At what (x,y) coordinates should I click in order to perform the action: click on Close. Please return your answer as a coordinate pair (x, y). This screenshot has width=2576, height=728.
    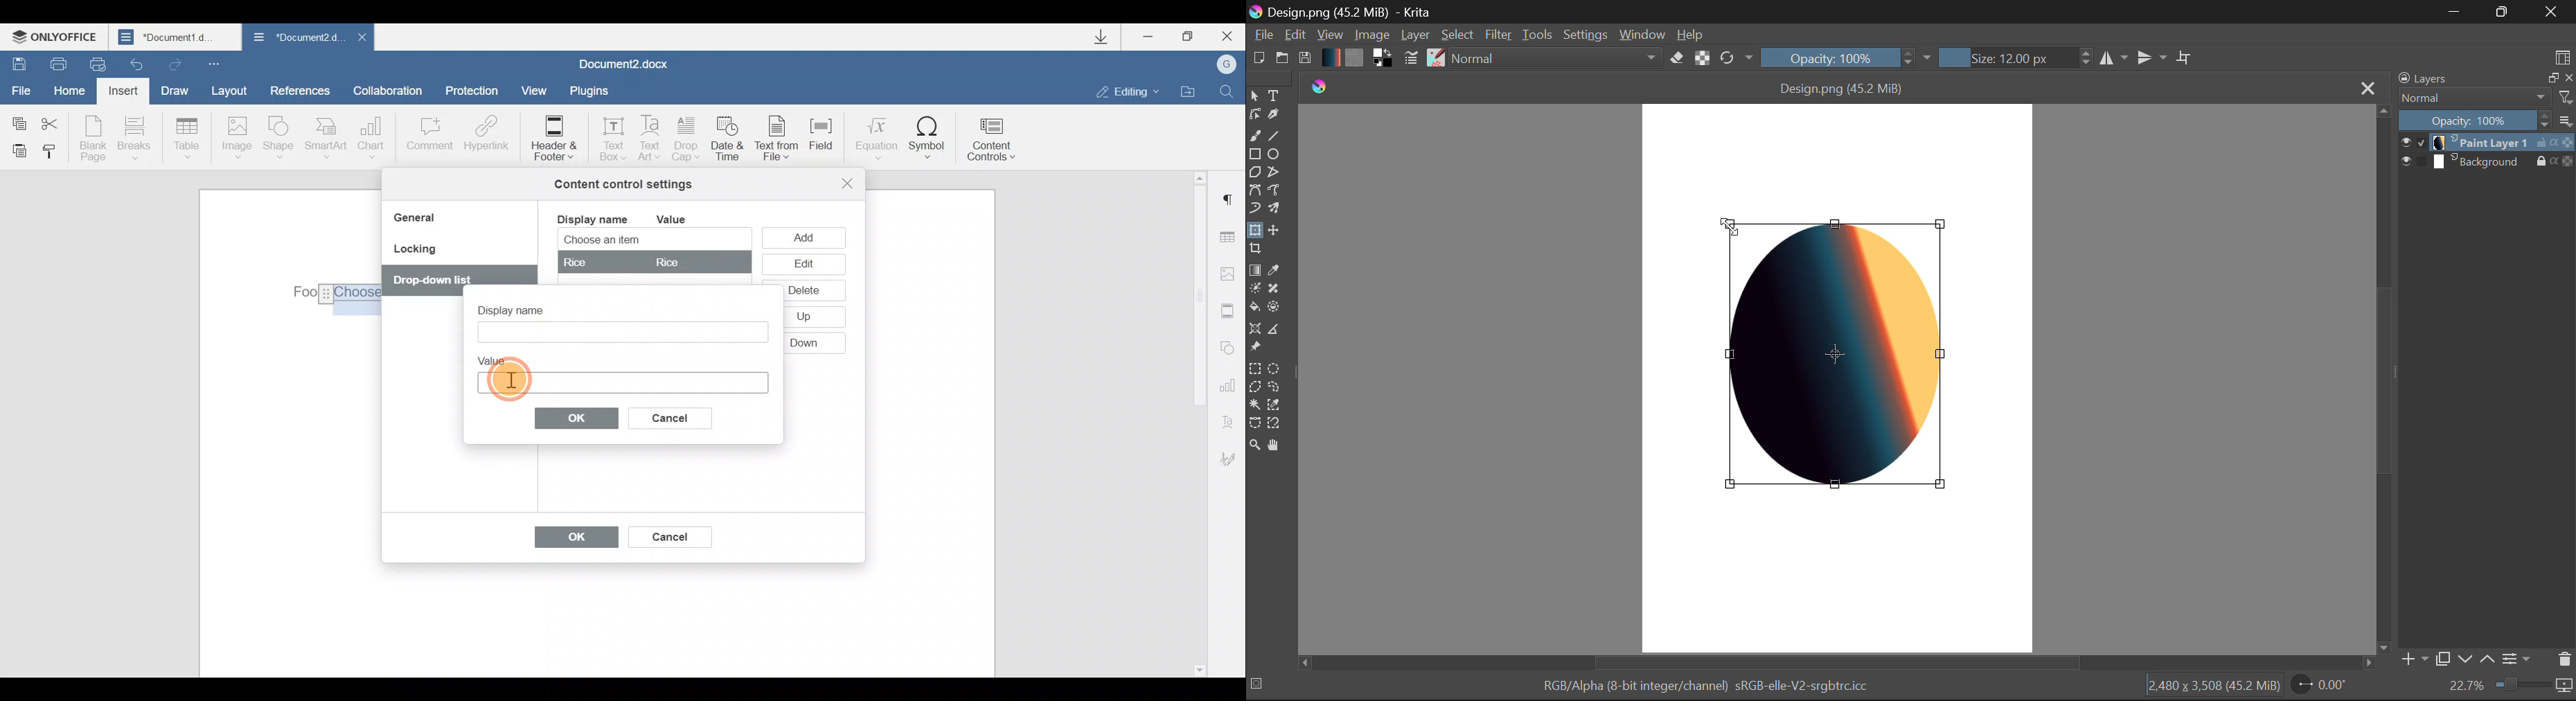
    Looking at the image, I should click on (2365, 87).